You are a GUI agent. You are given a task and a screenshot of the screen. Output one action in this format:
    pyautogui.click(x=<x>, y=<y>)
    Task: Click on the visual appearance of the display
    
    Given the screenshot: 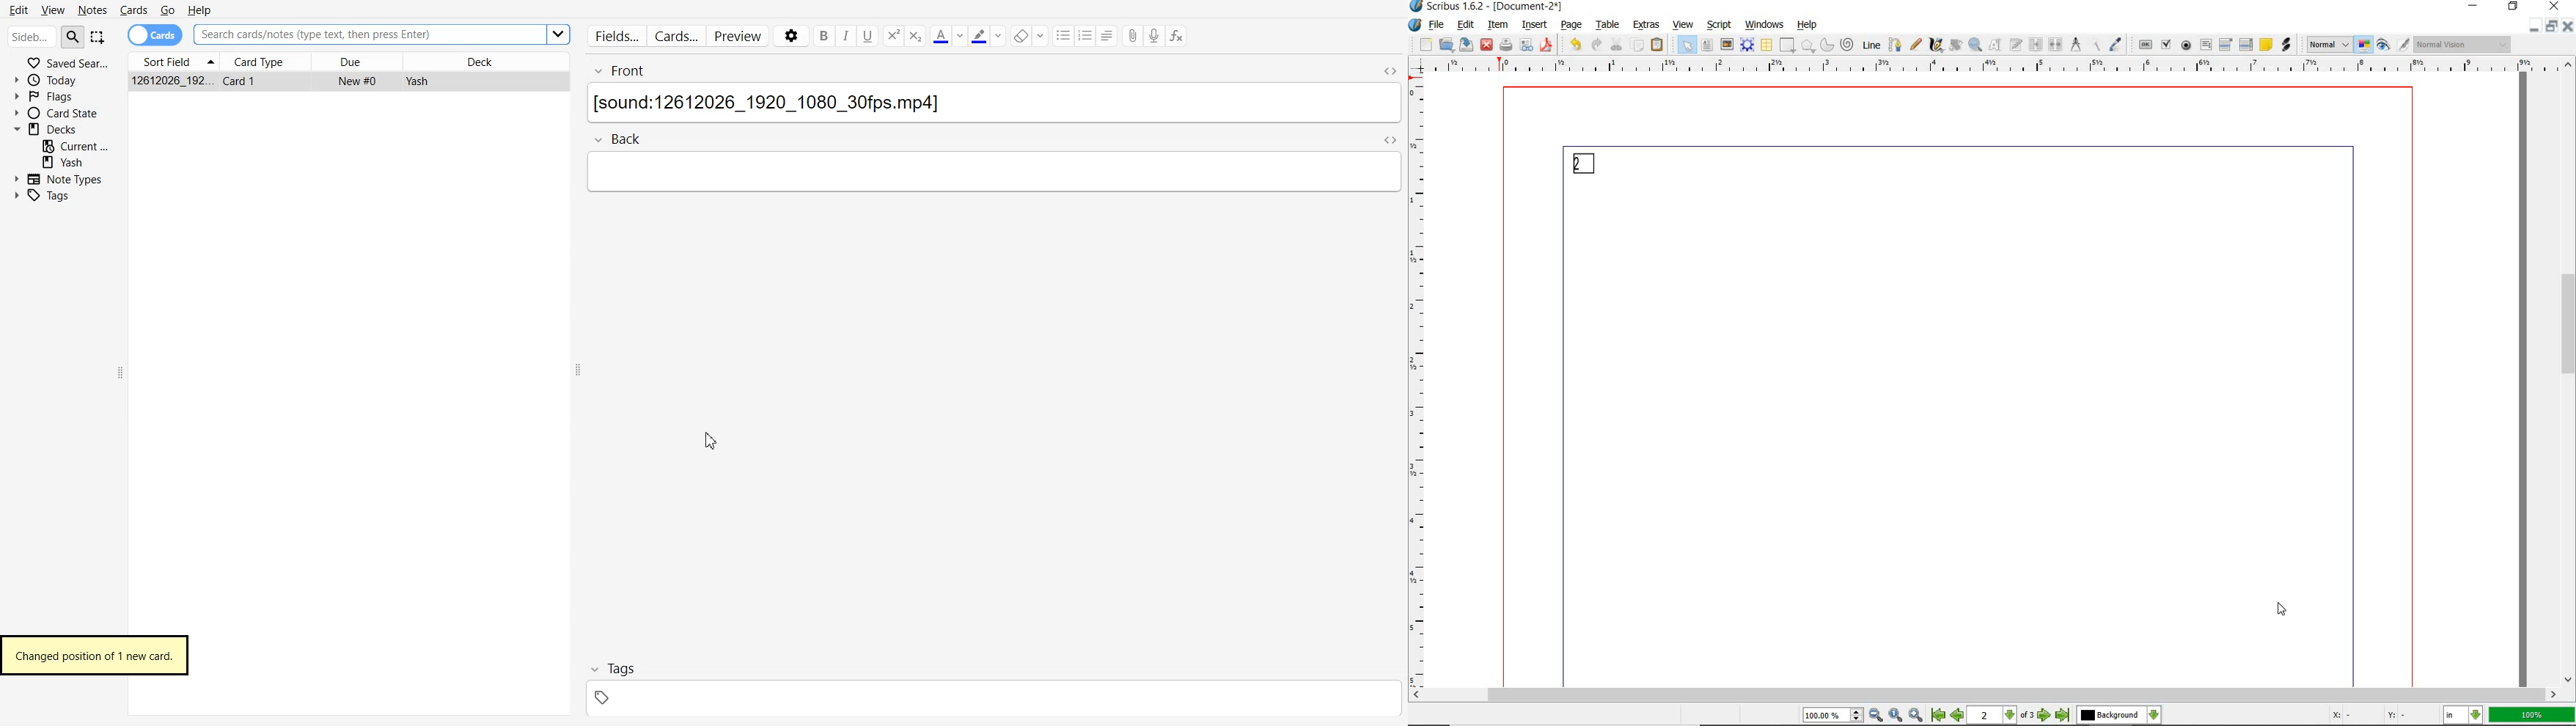 What is the action you would take?
    pyautogui.click(x=2464, y=45)
    